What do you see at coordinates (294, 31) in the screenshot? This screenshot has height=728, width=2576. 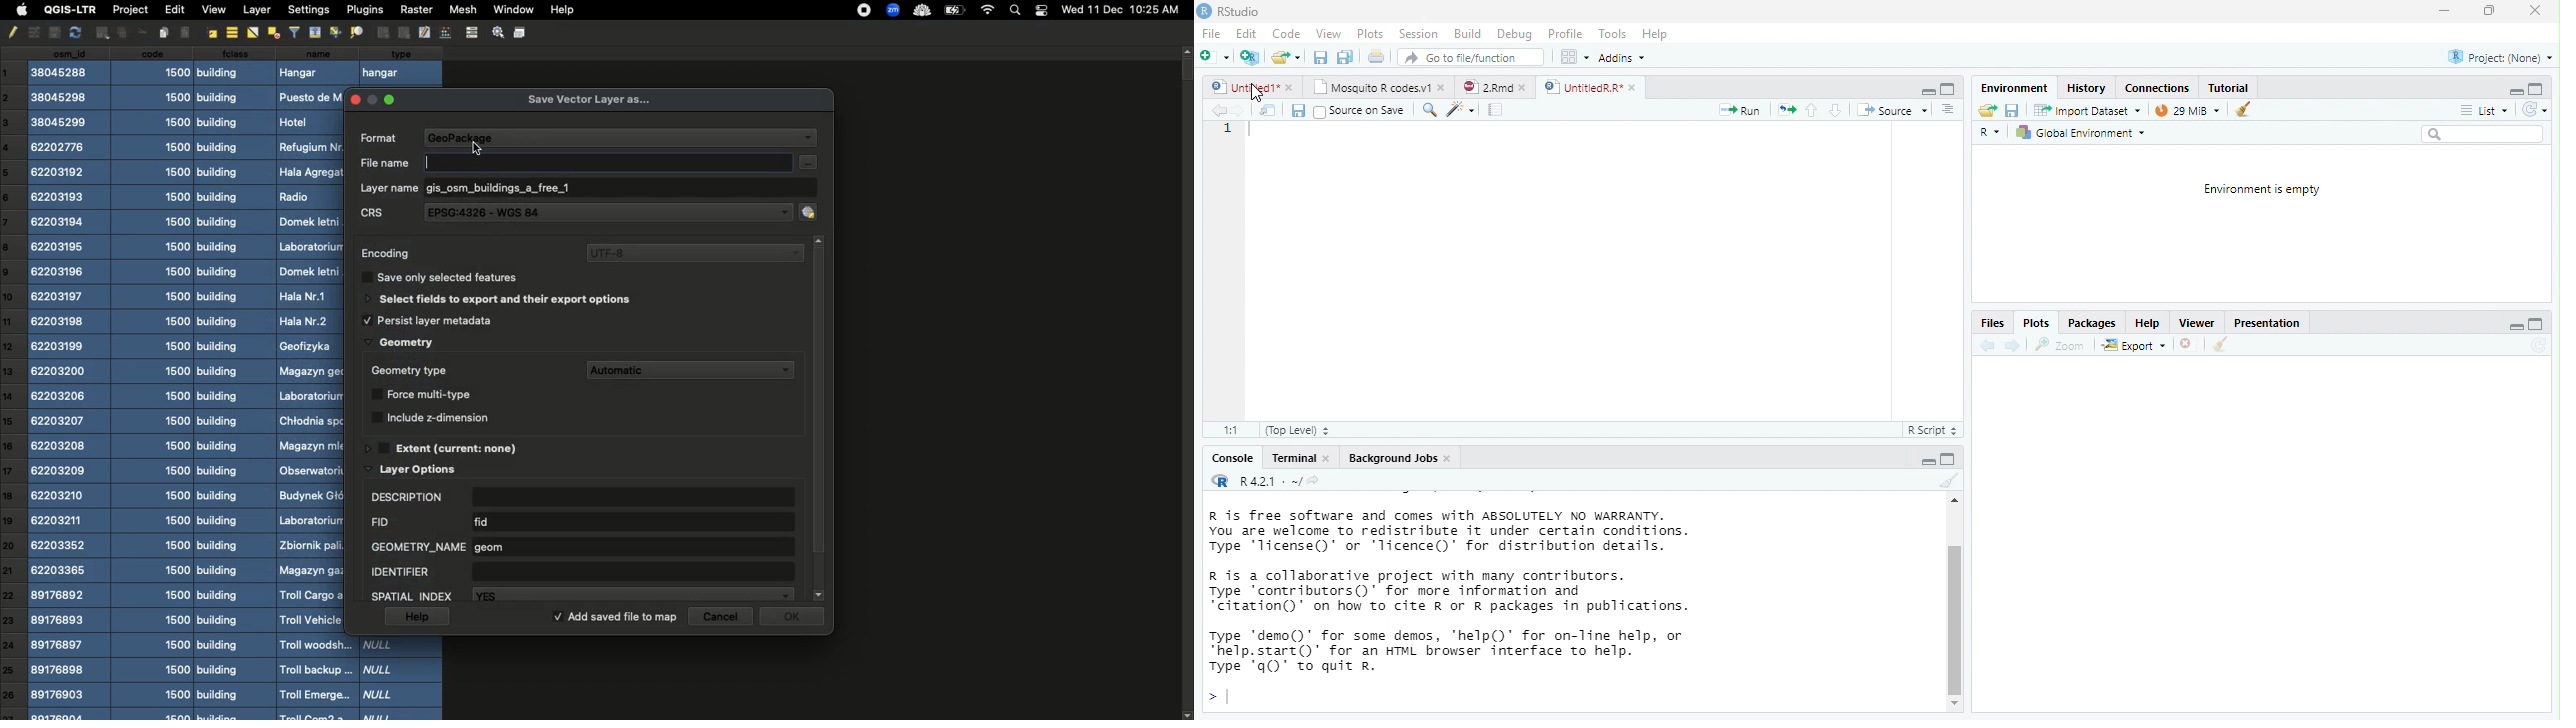 I see `filters` at bounding box center [294, 31].